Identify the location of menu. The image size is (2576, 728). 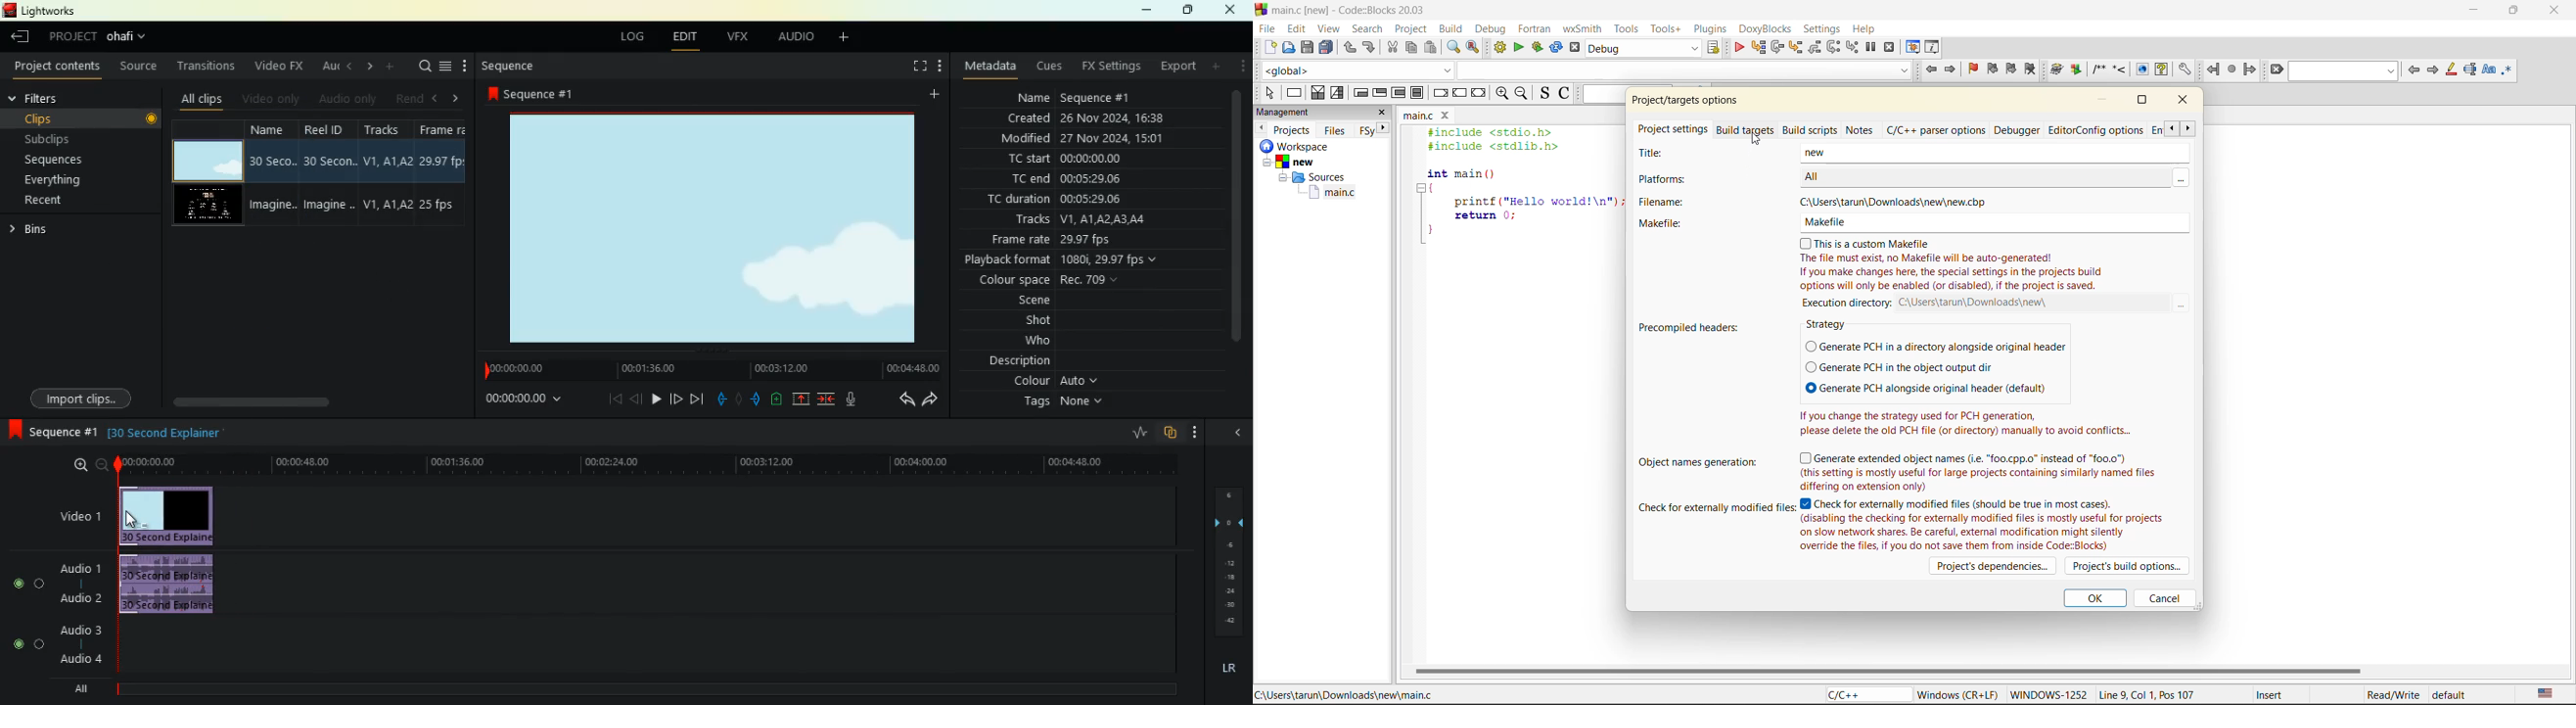
(446, 68).